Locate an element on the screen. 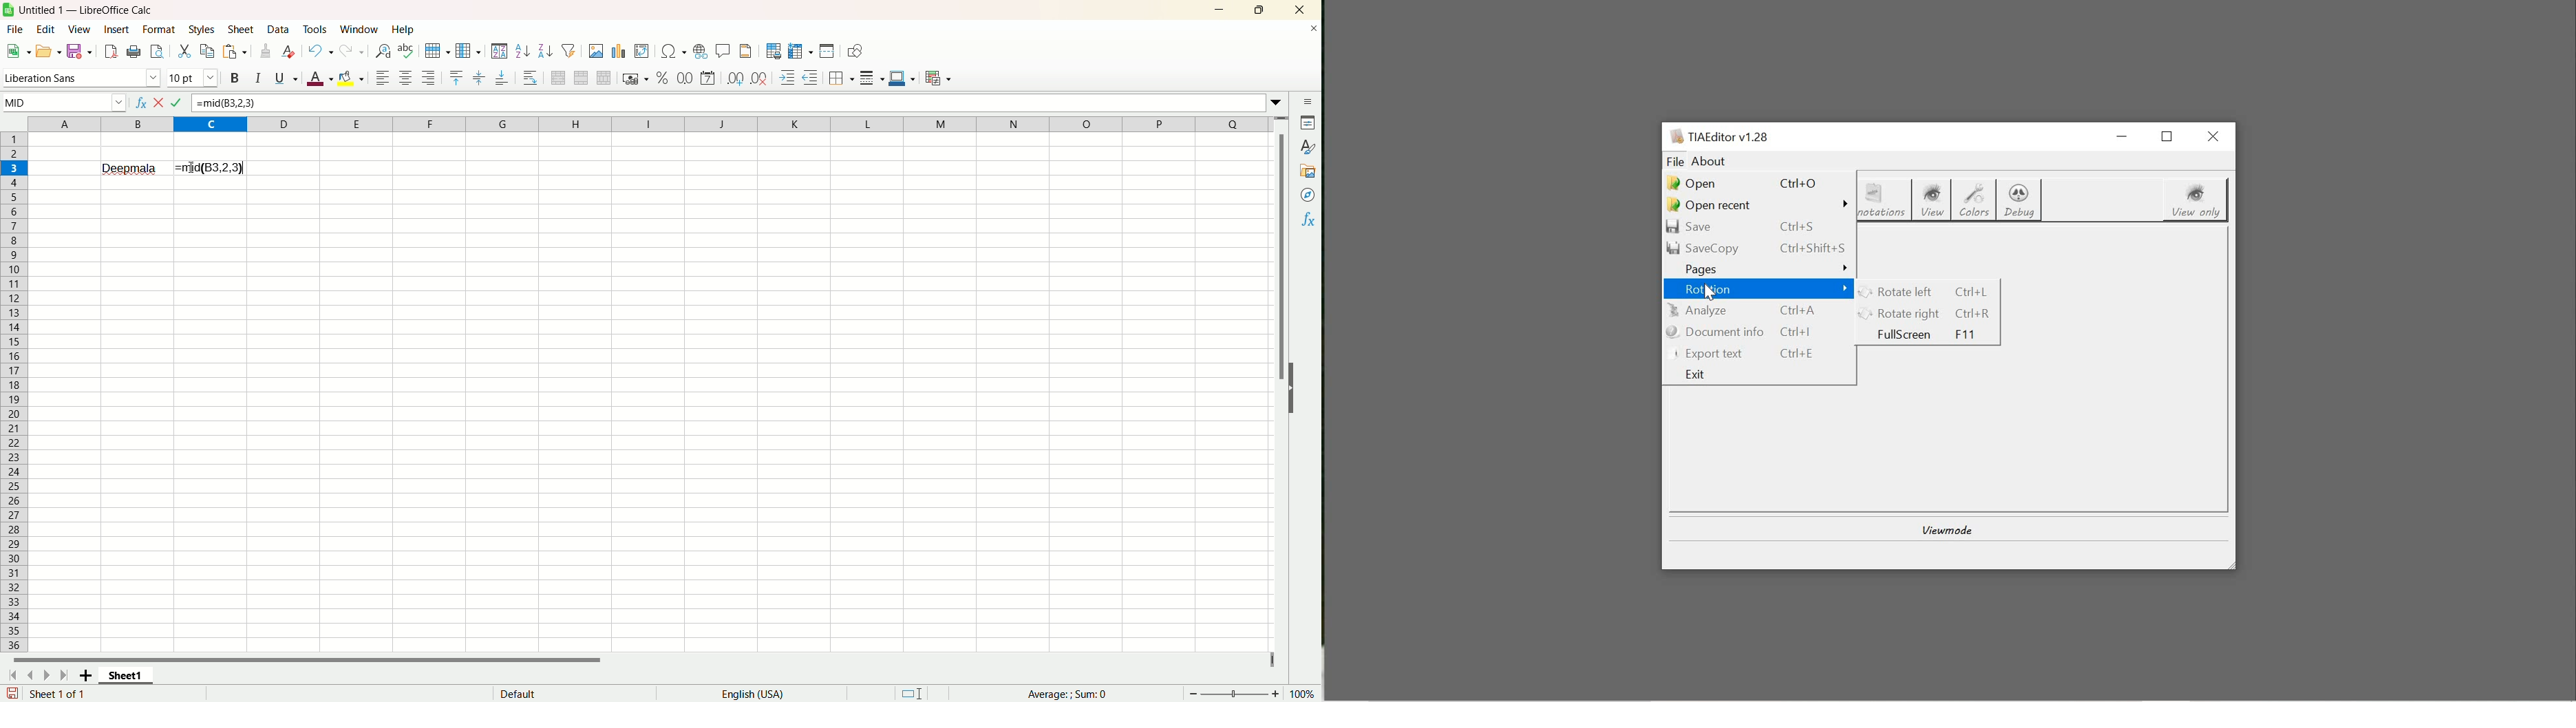 This screenshot has height=728, width=2576. Font color is located at coordinates (320, 78).